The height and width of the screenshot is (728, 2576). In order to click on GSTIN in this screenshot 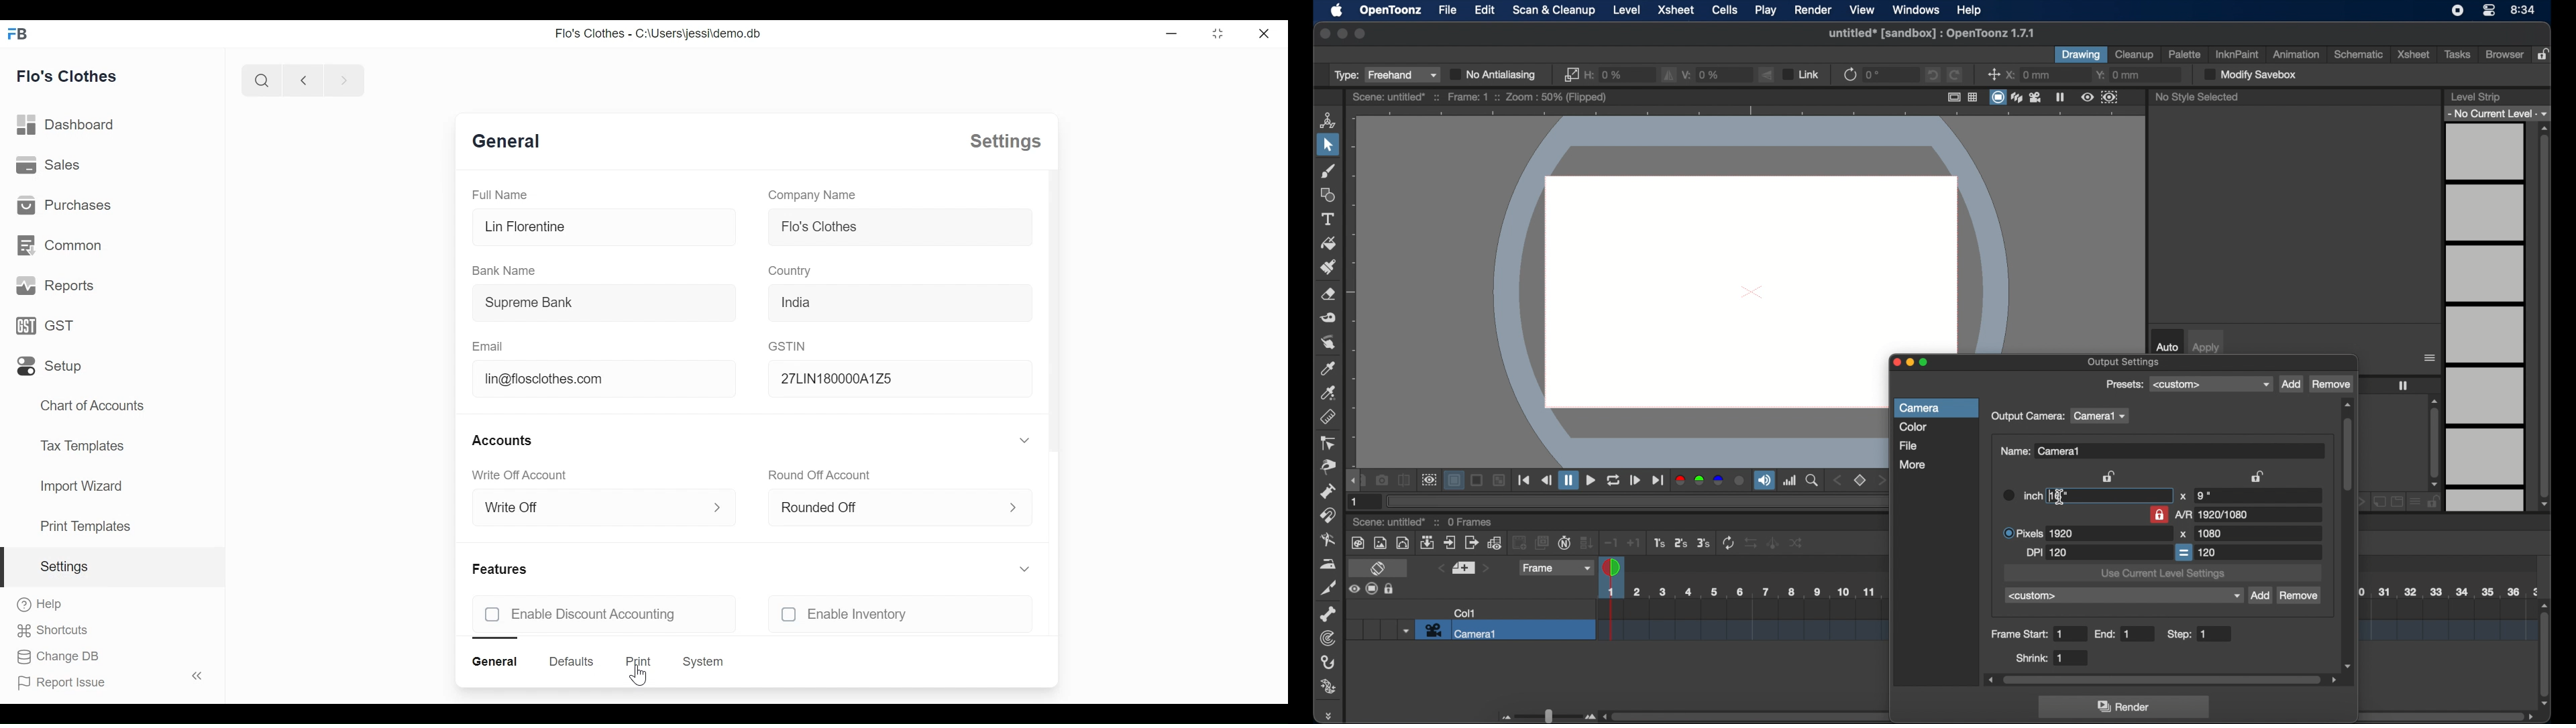, I will do `click(787, 346)`.